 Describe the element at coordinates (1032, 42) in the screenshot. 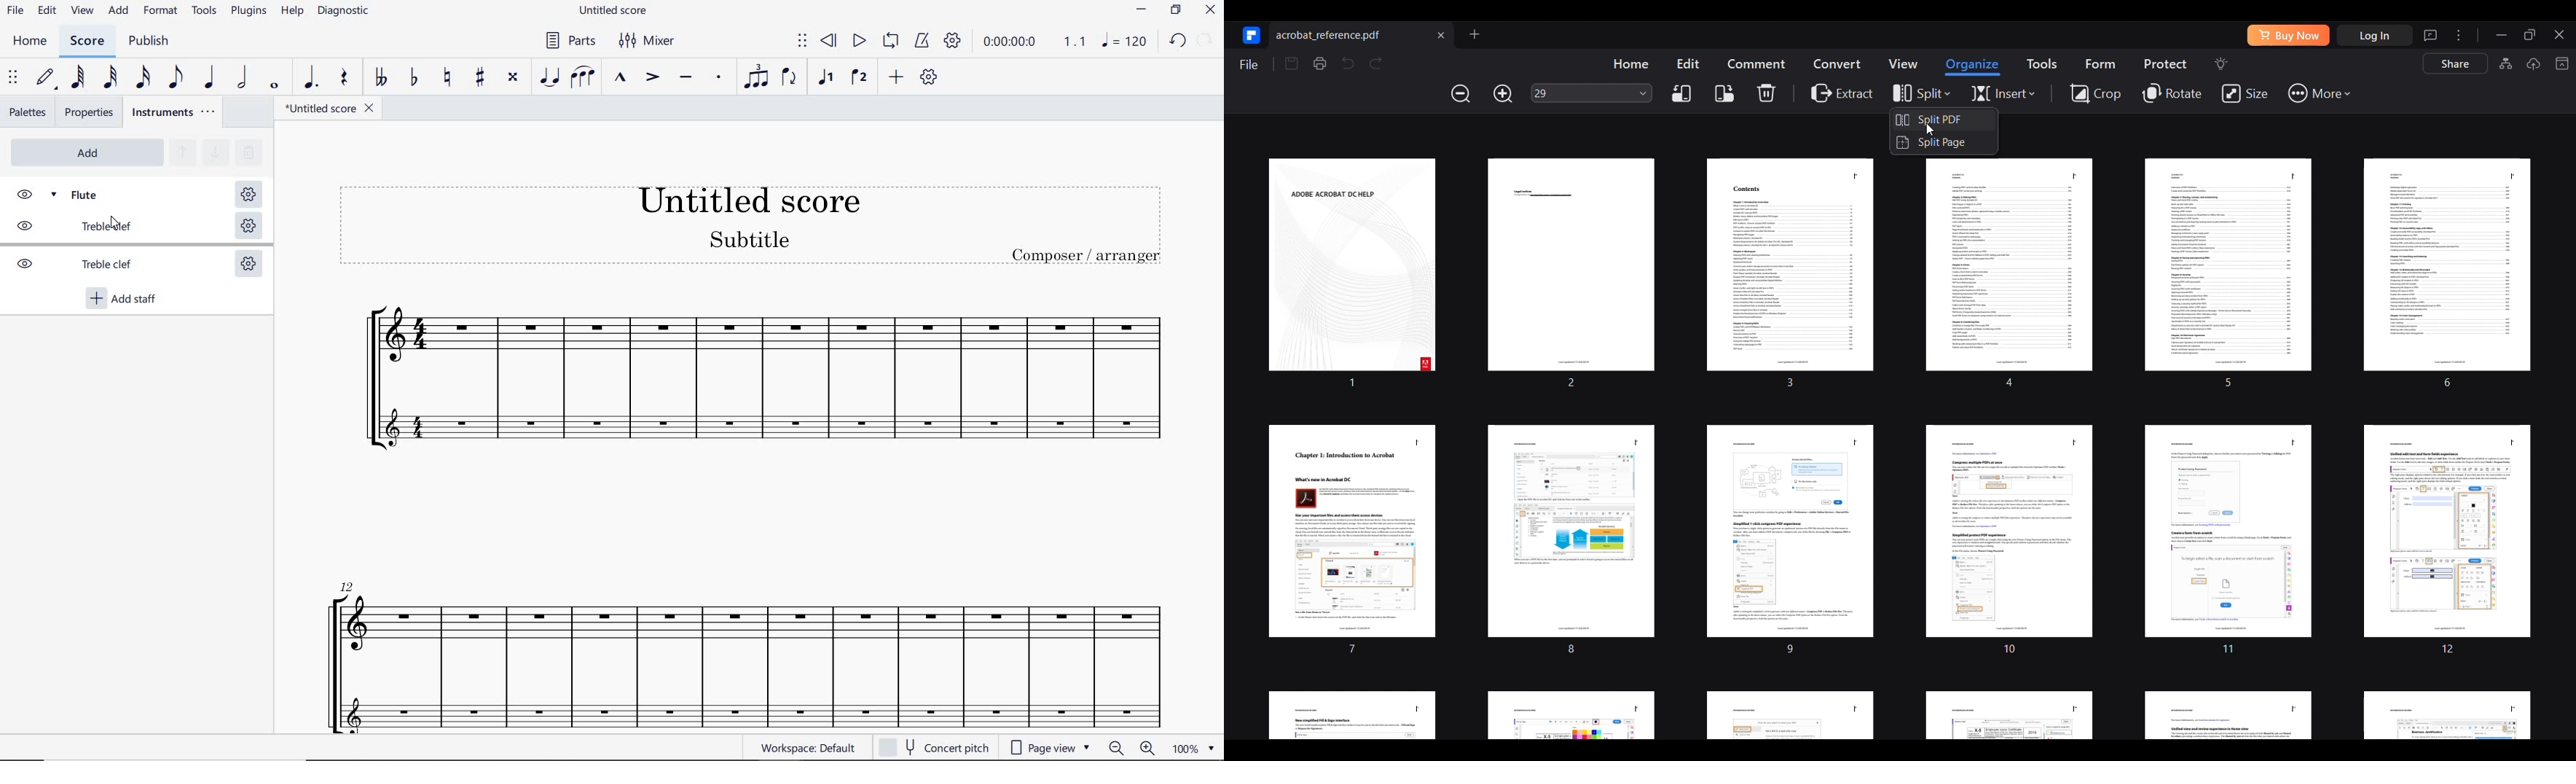

I see `PLAY TIME` at that location.